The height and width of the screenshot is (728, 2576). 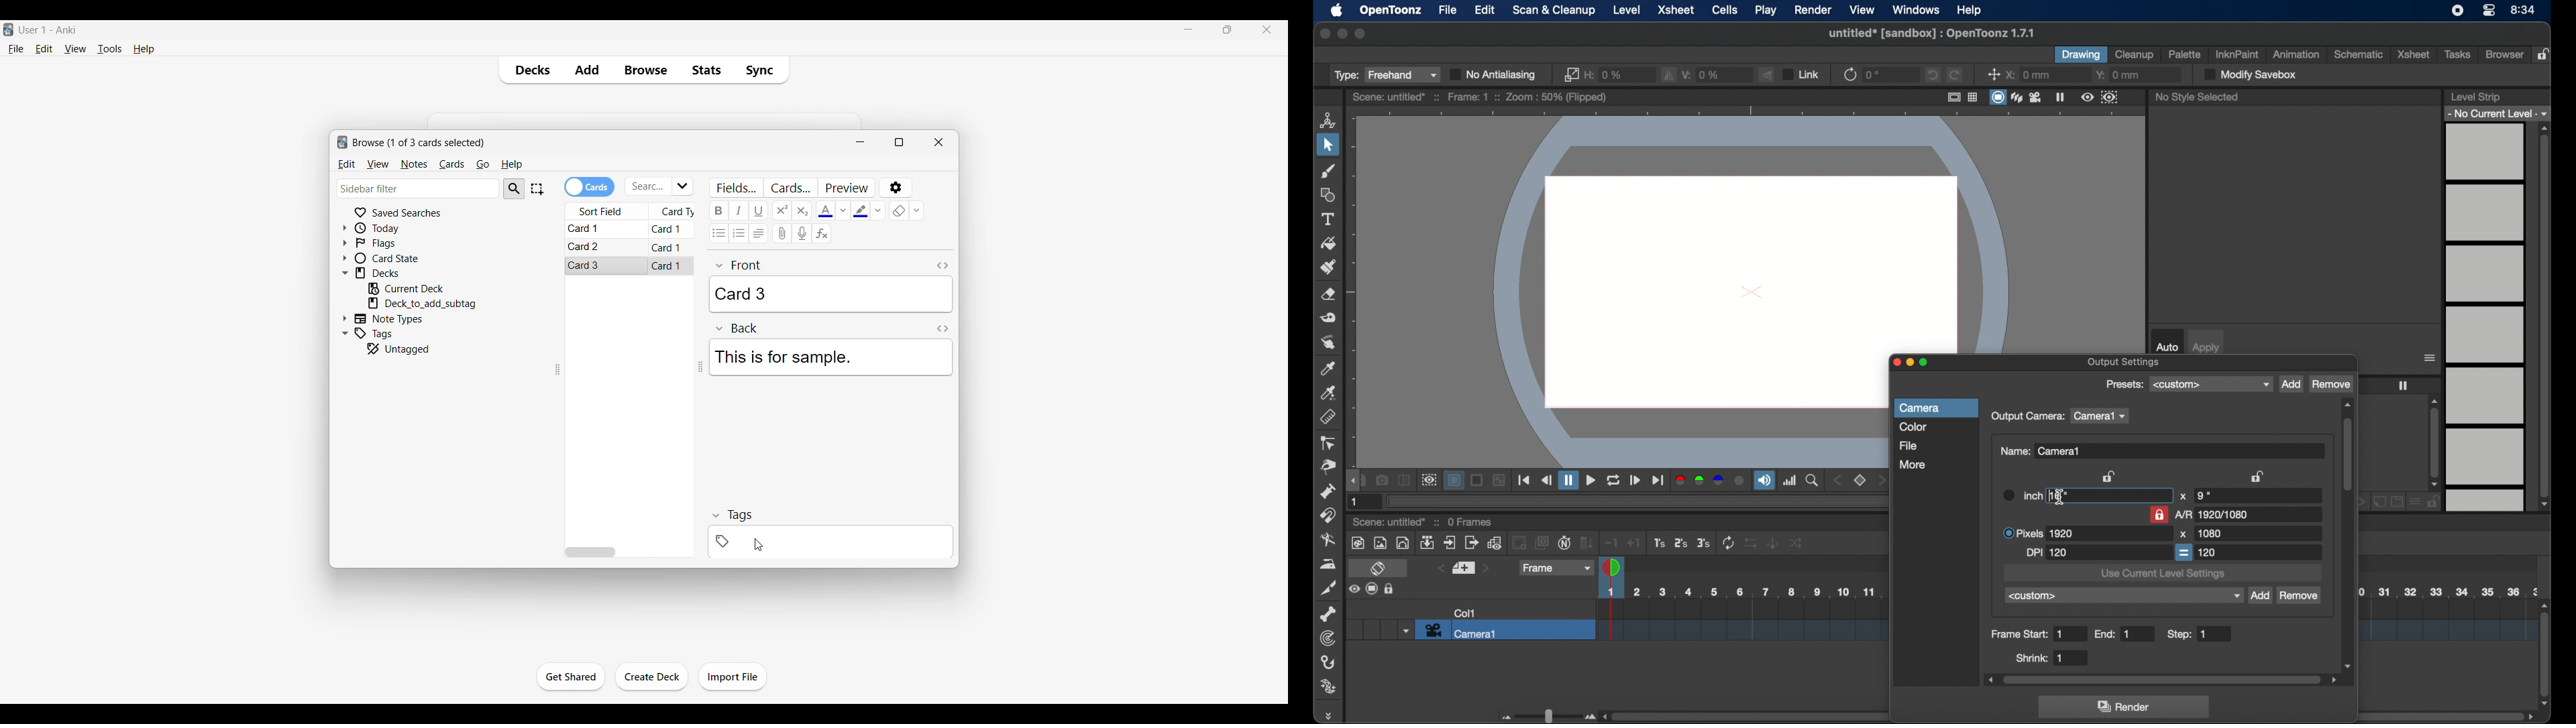 I want to click on Card 1, so click(x=667, y=229).